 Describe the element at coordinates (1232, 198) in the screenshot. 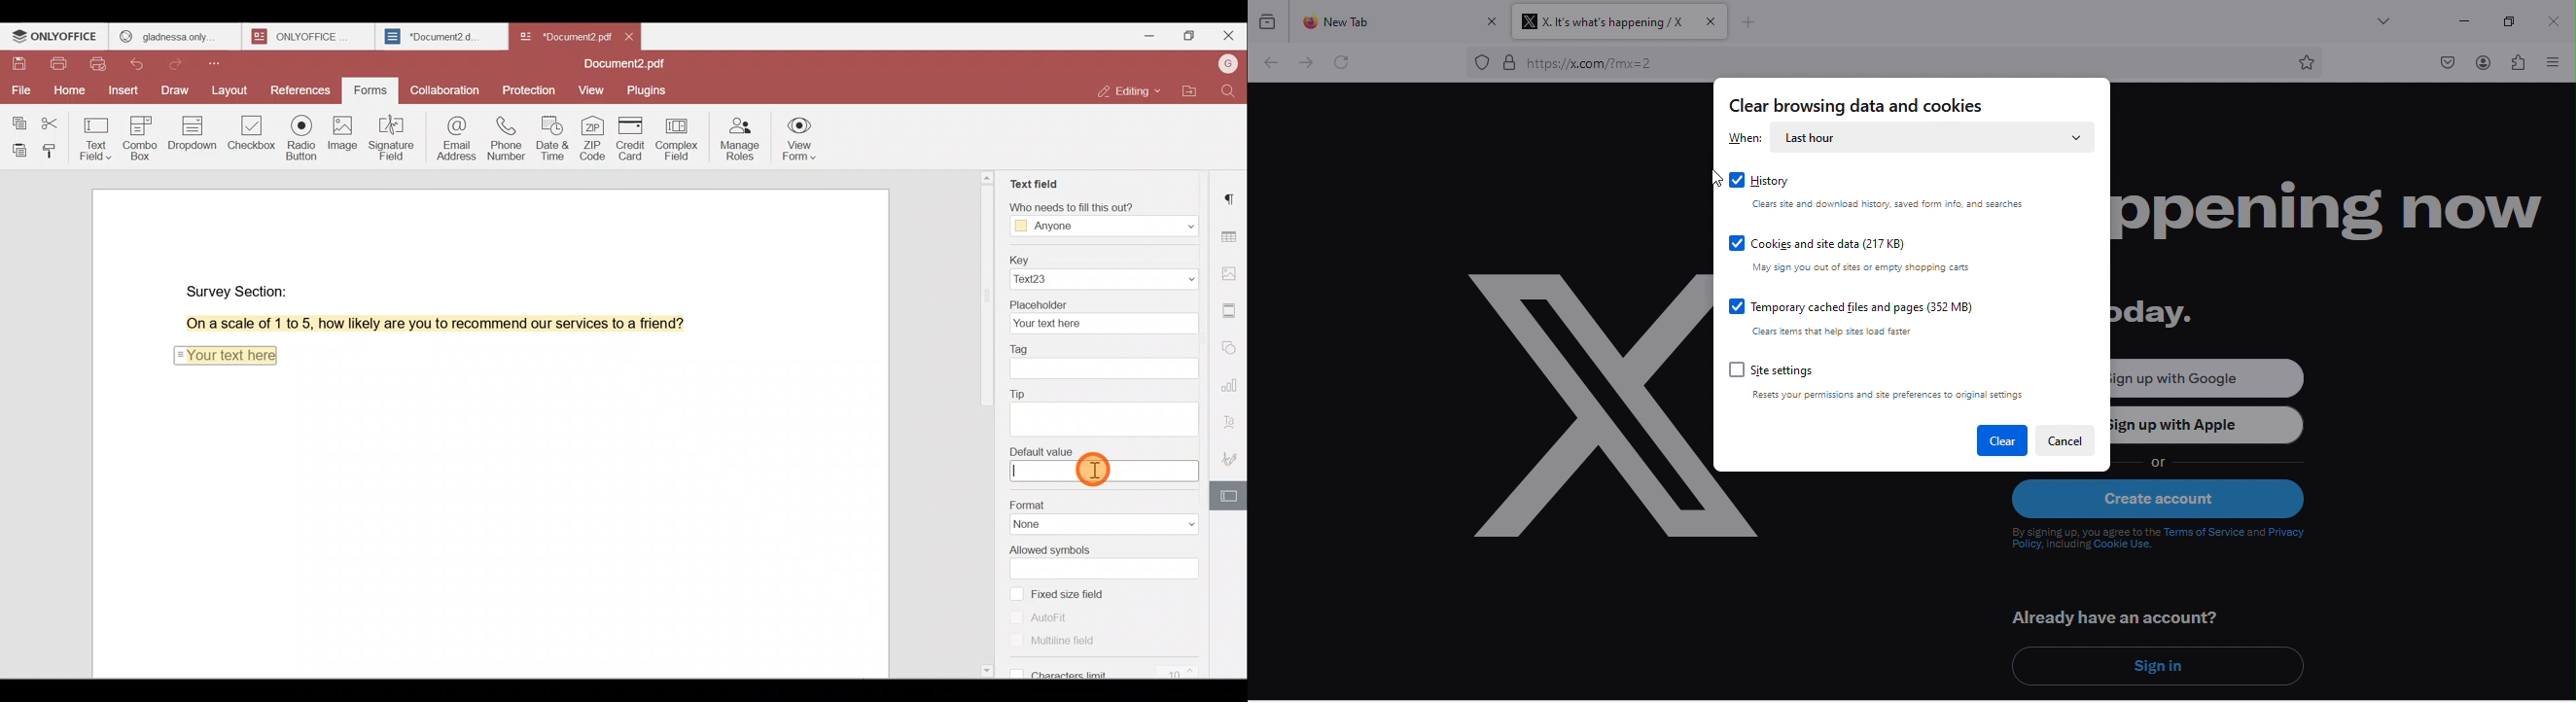

I see `Paragraph settings` at that location.